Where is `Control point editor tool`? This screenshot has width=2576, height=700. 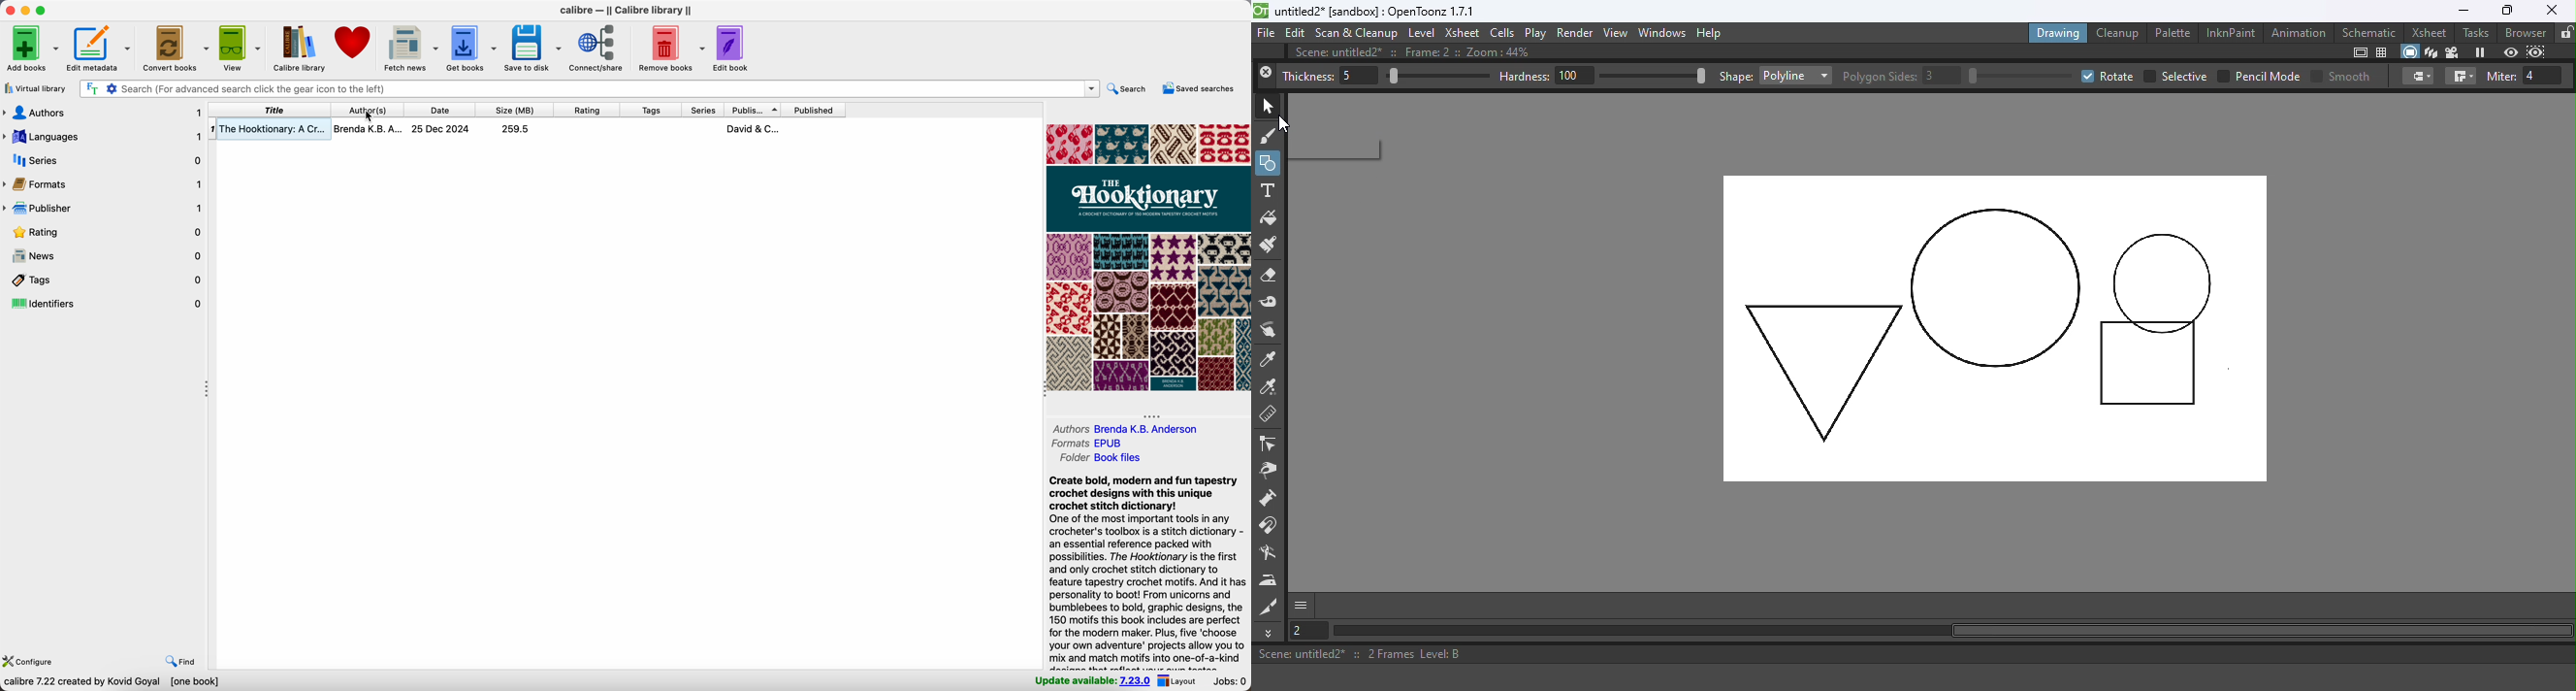
Control point editor tool is located at coordinates (1270, 445).